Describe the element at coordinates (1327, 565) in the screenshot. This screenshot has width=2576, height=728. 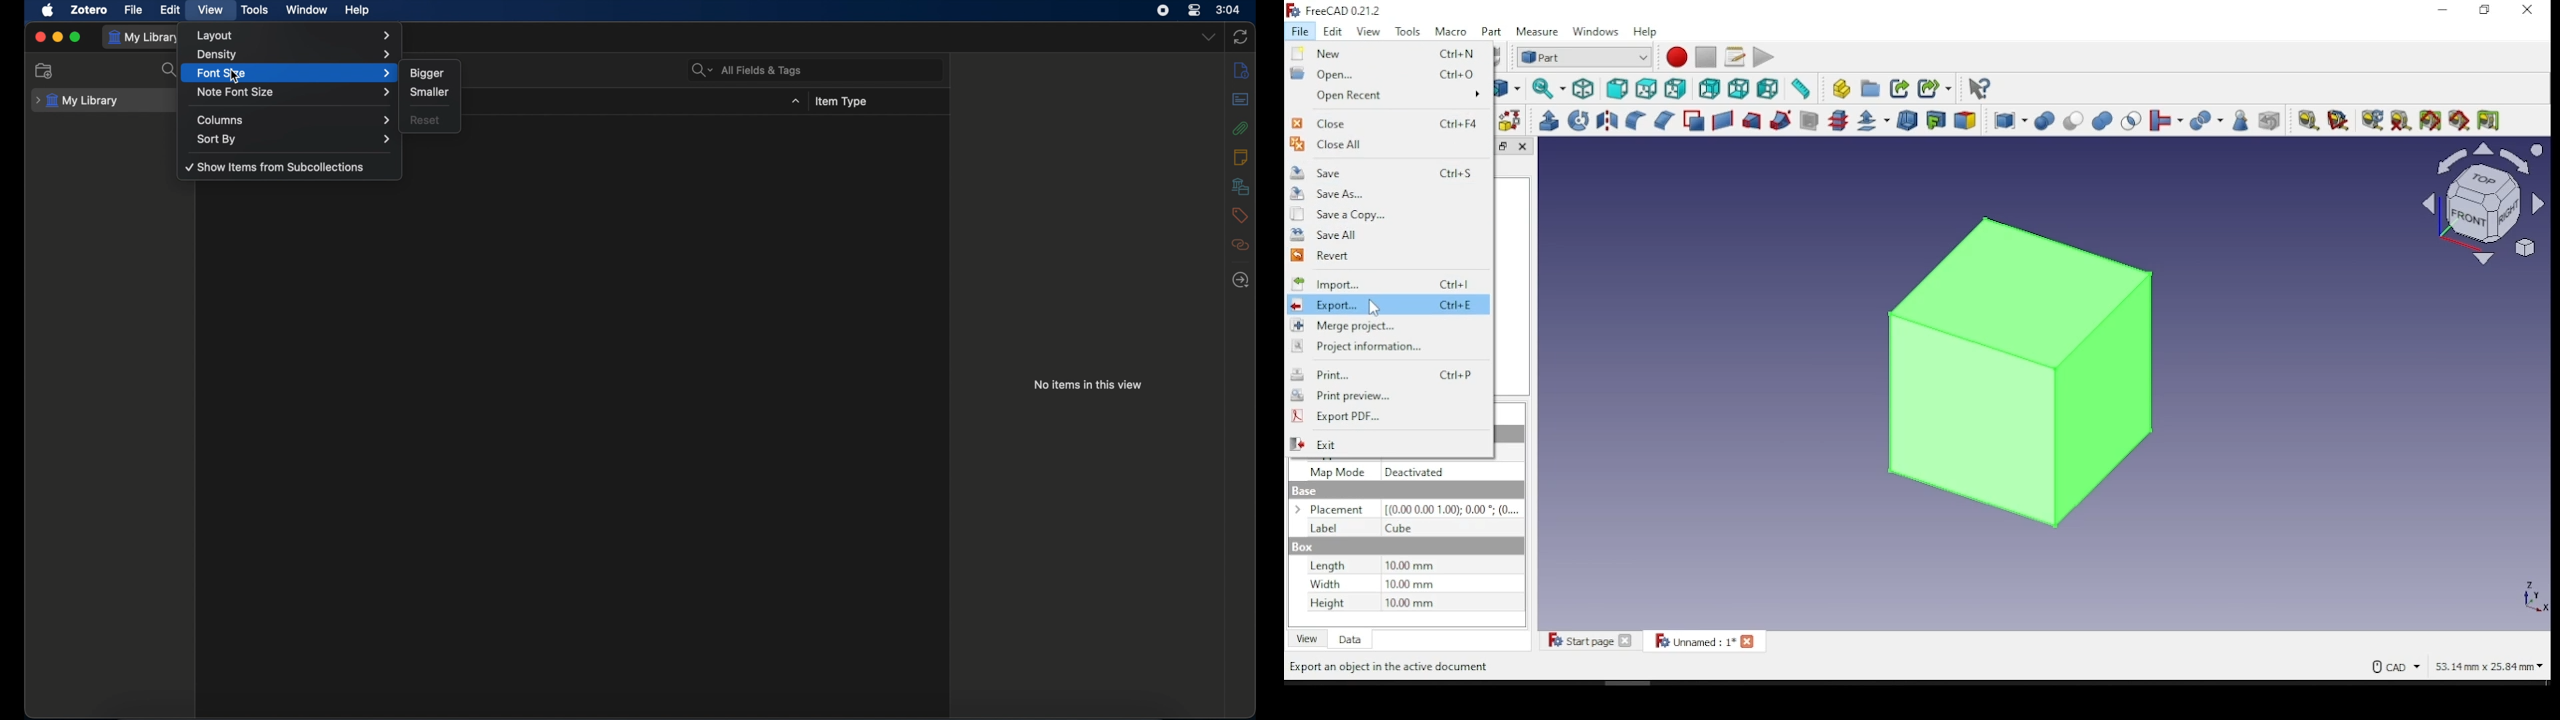
I see `Length` at that location.